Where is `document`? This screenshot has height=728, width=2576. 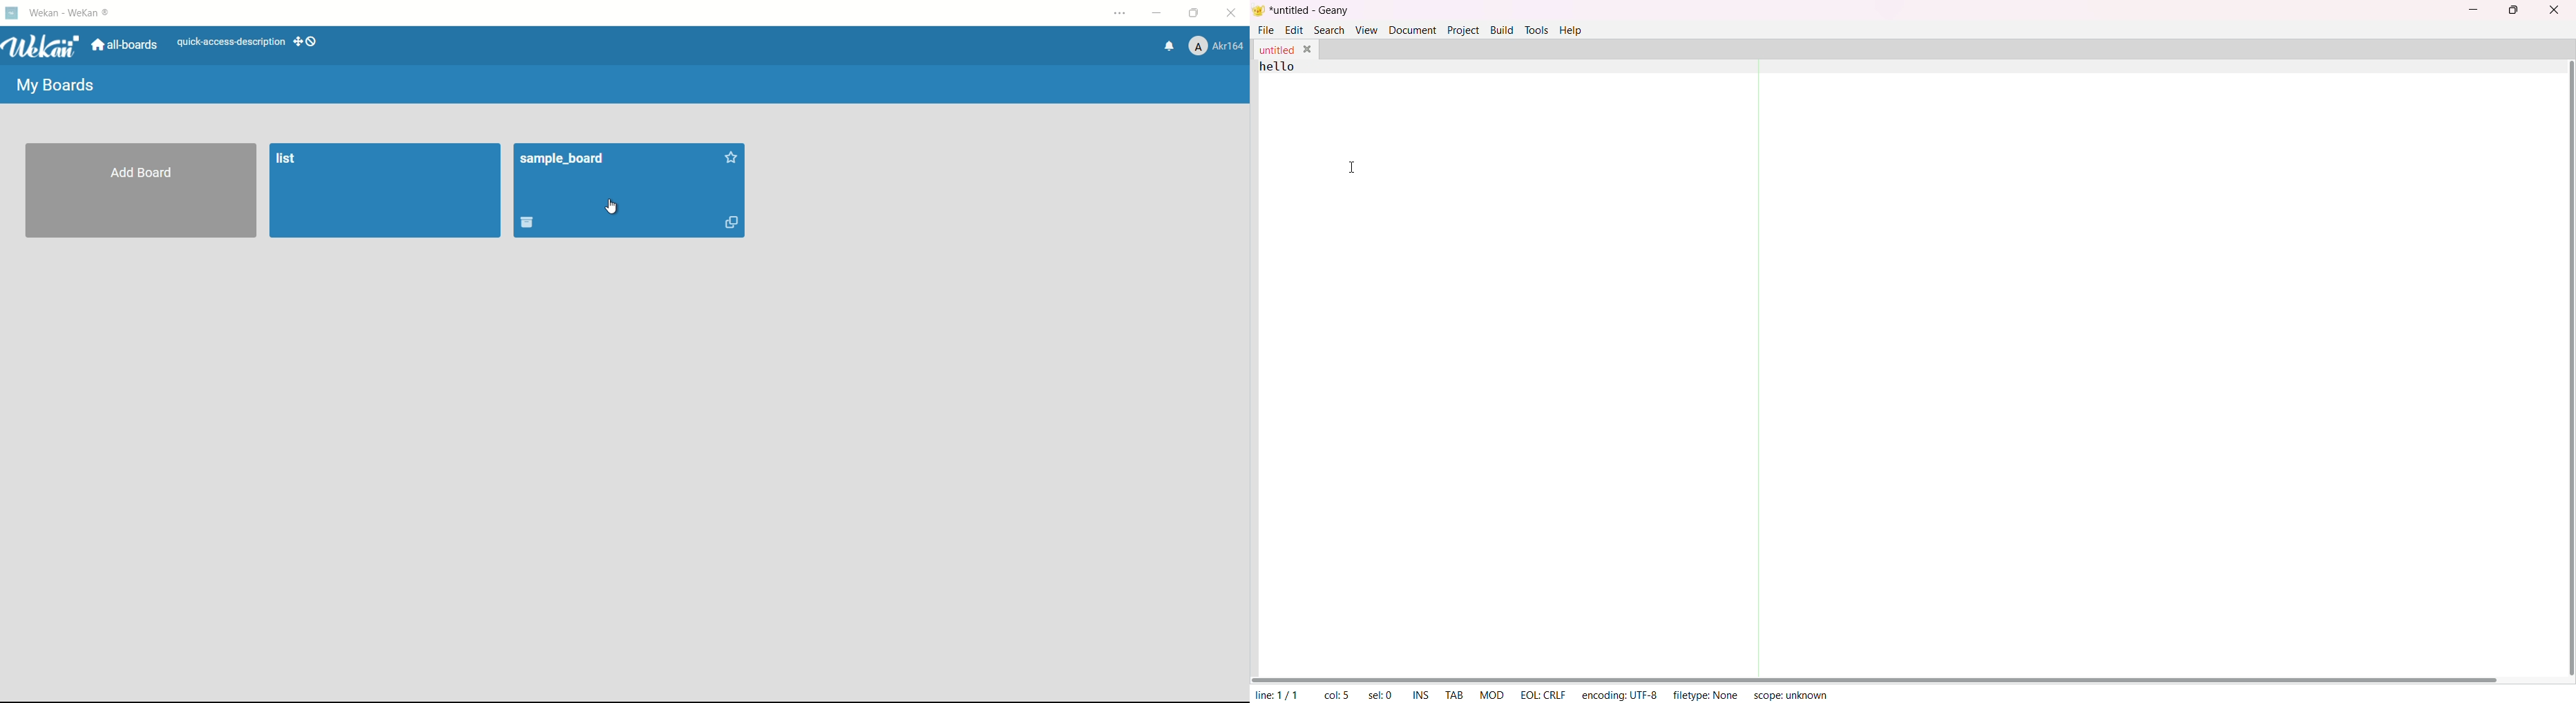
document is located at coordinates (1412, 29).